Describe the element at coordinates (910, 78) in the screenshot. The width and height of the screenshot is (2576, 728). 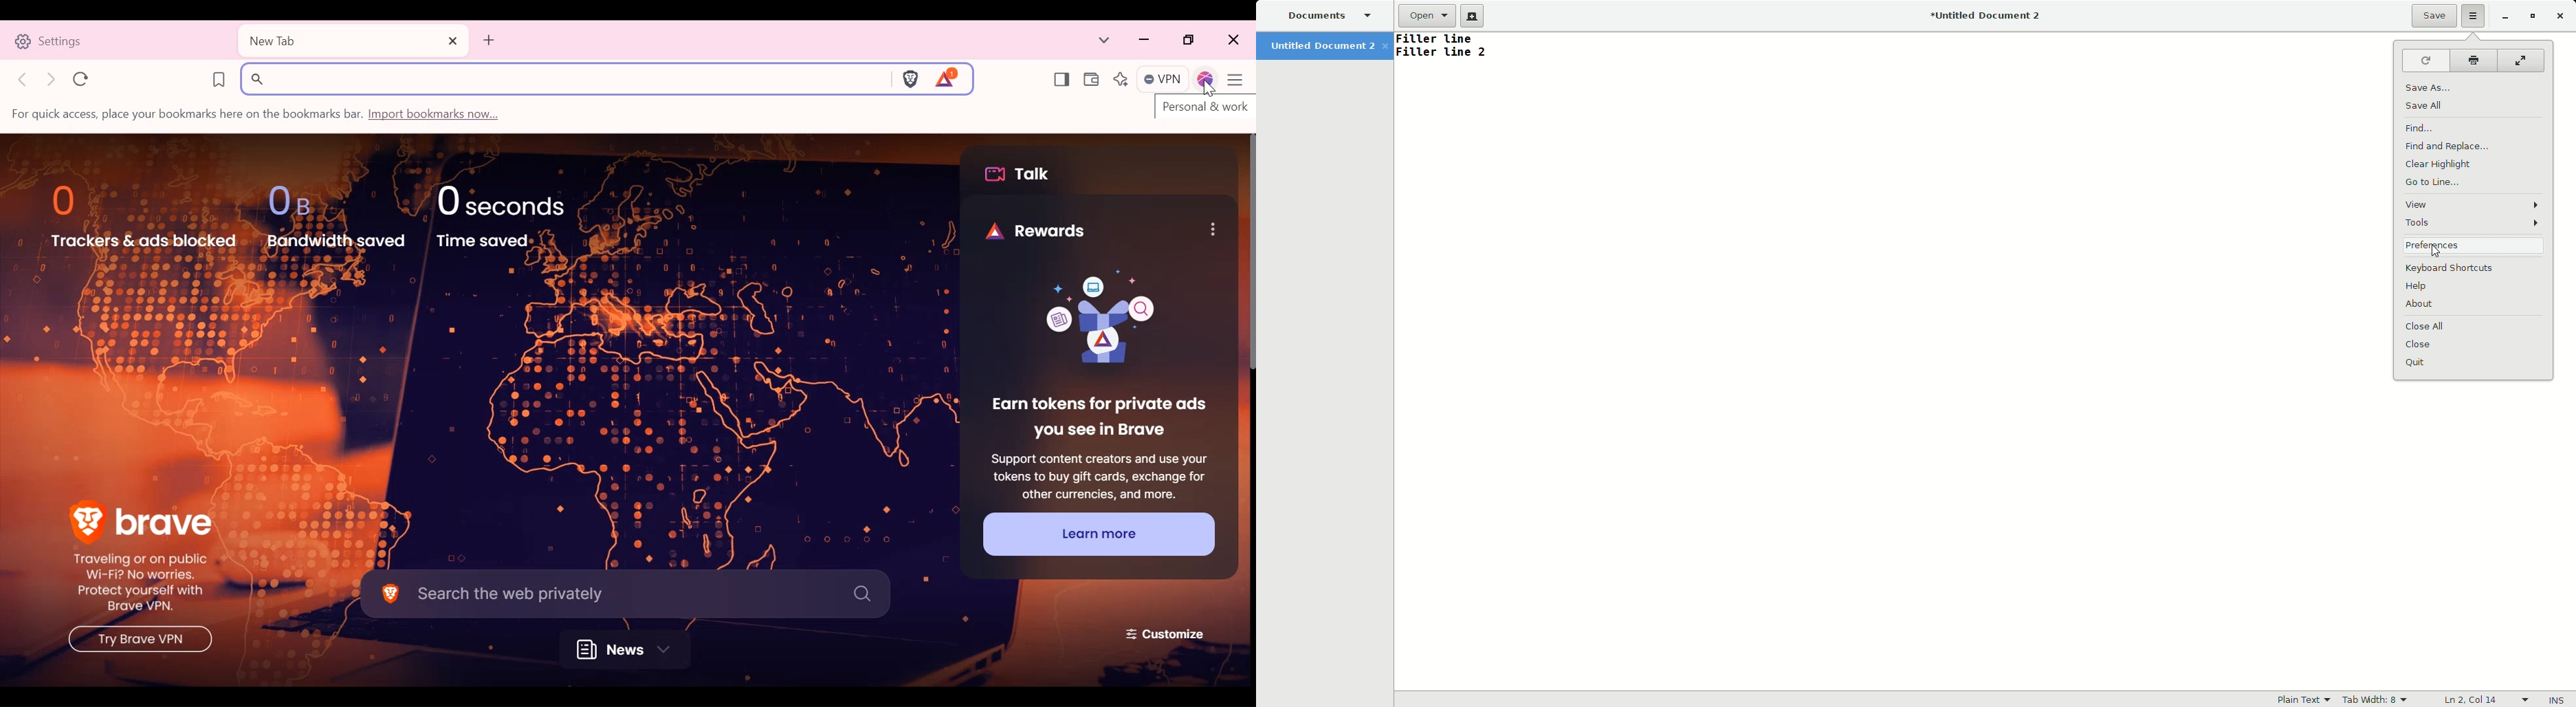
I see `Brave Shield` at that location.